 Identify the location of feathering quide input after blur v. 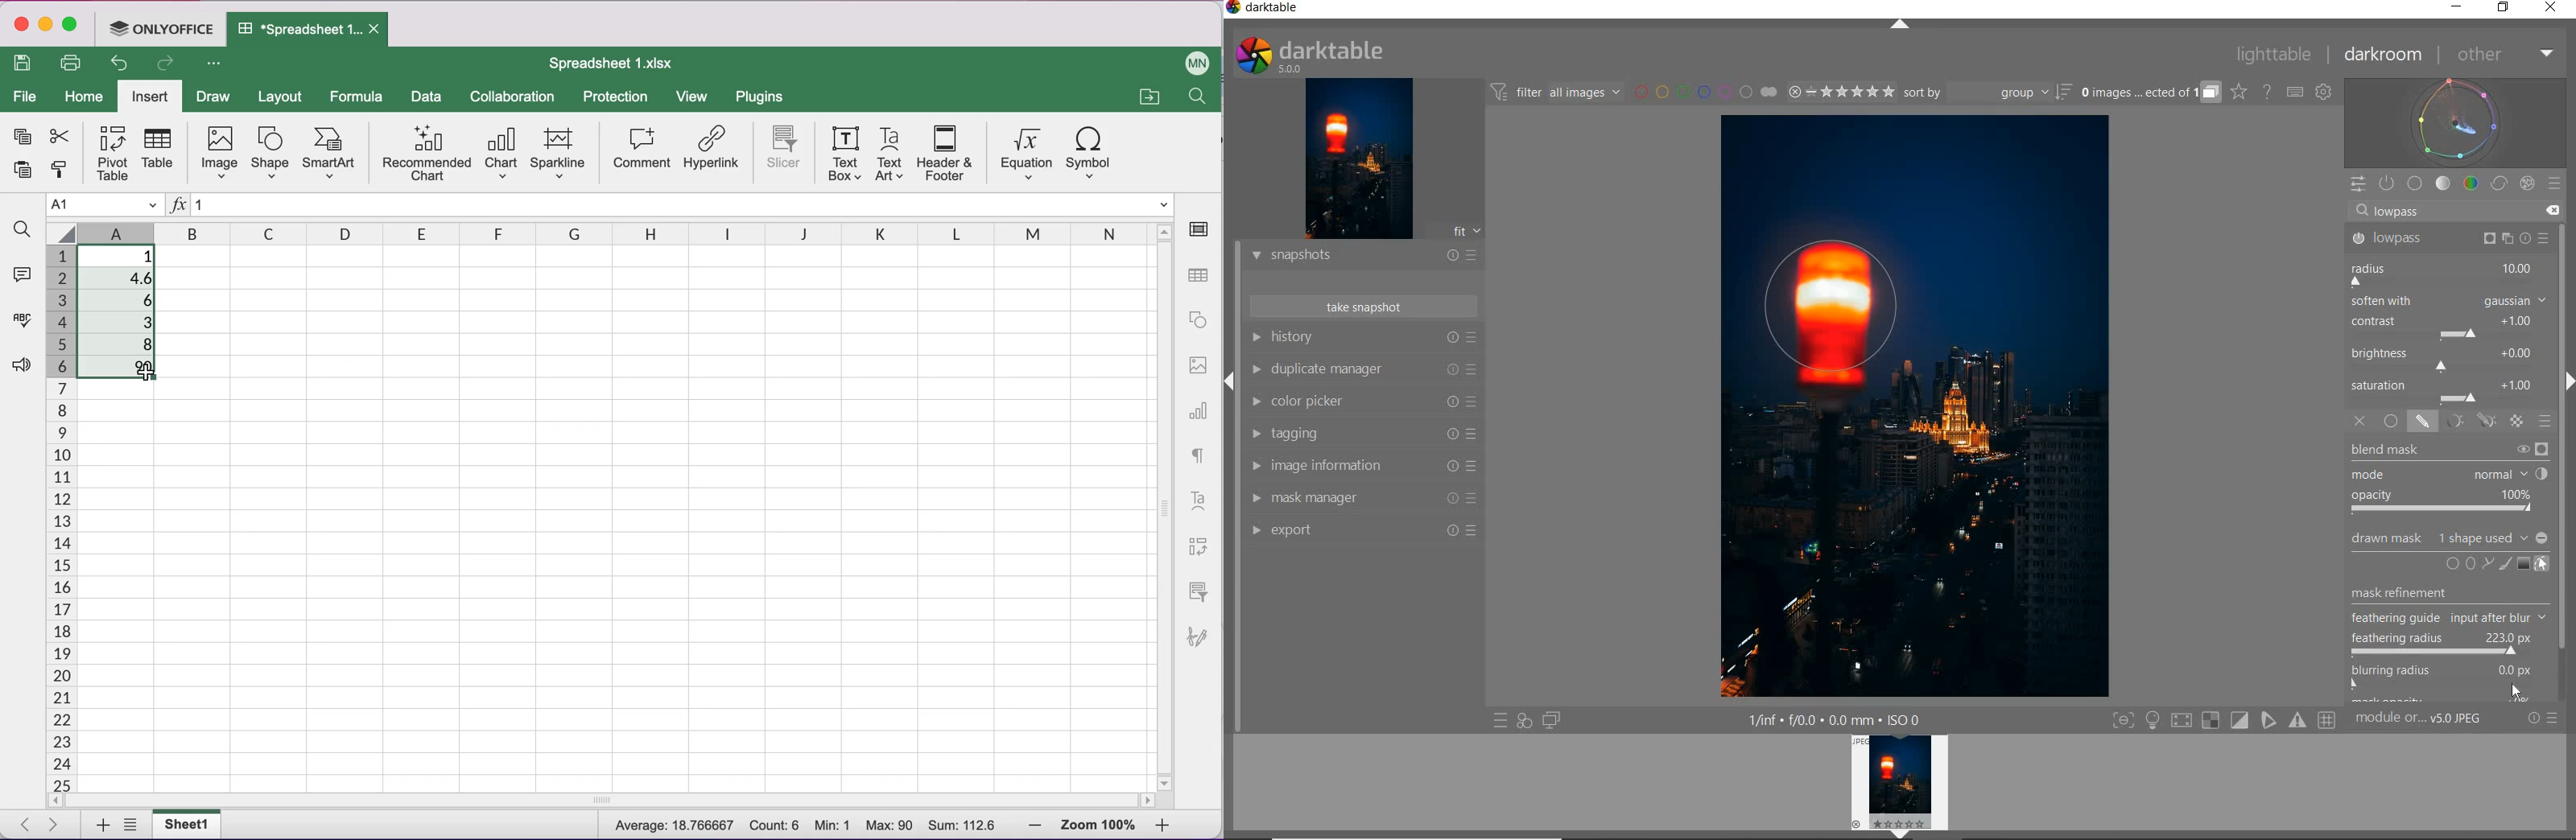
(2442, 618).